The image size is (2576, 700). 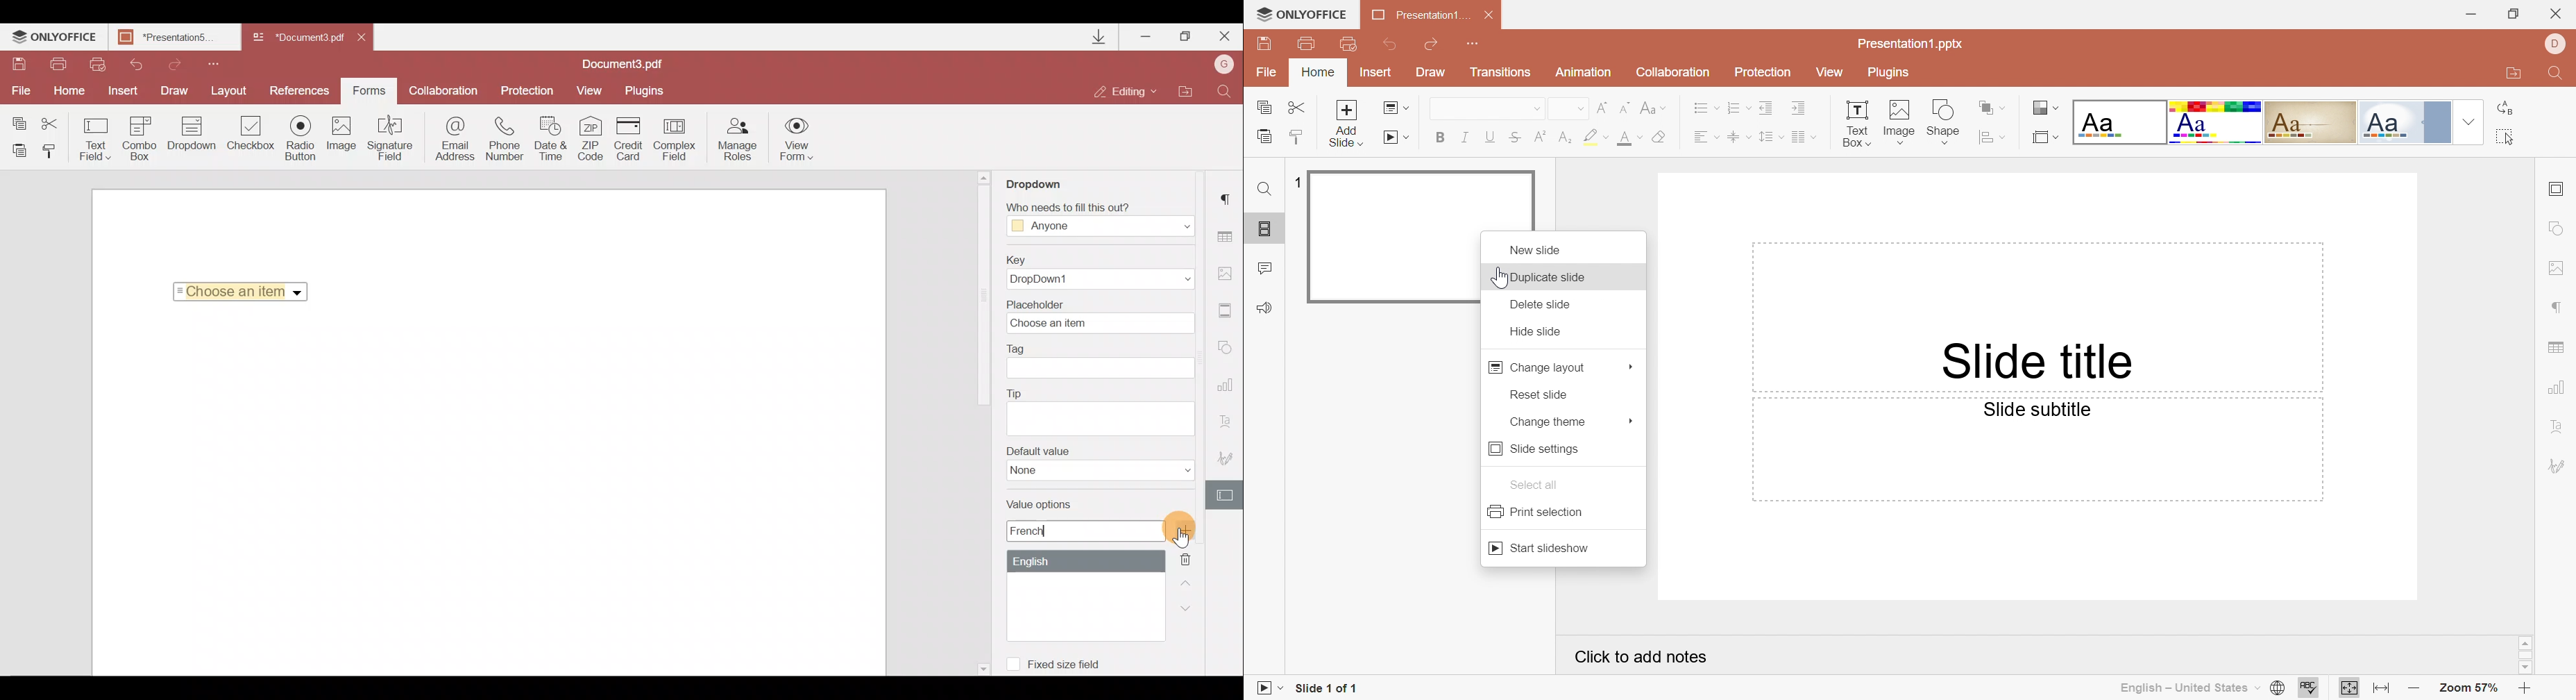 I want to click on Plugins, so click(x=1891, y=71).